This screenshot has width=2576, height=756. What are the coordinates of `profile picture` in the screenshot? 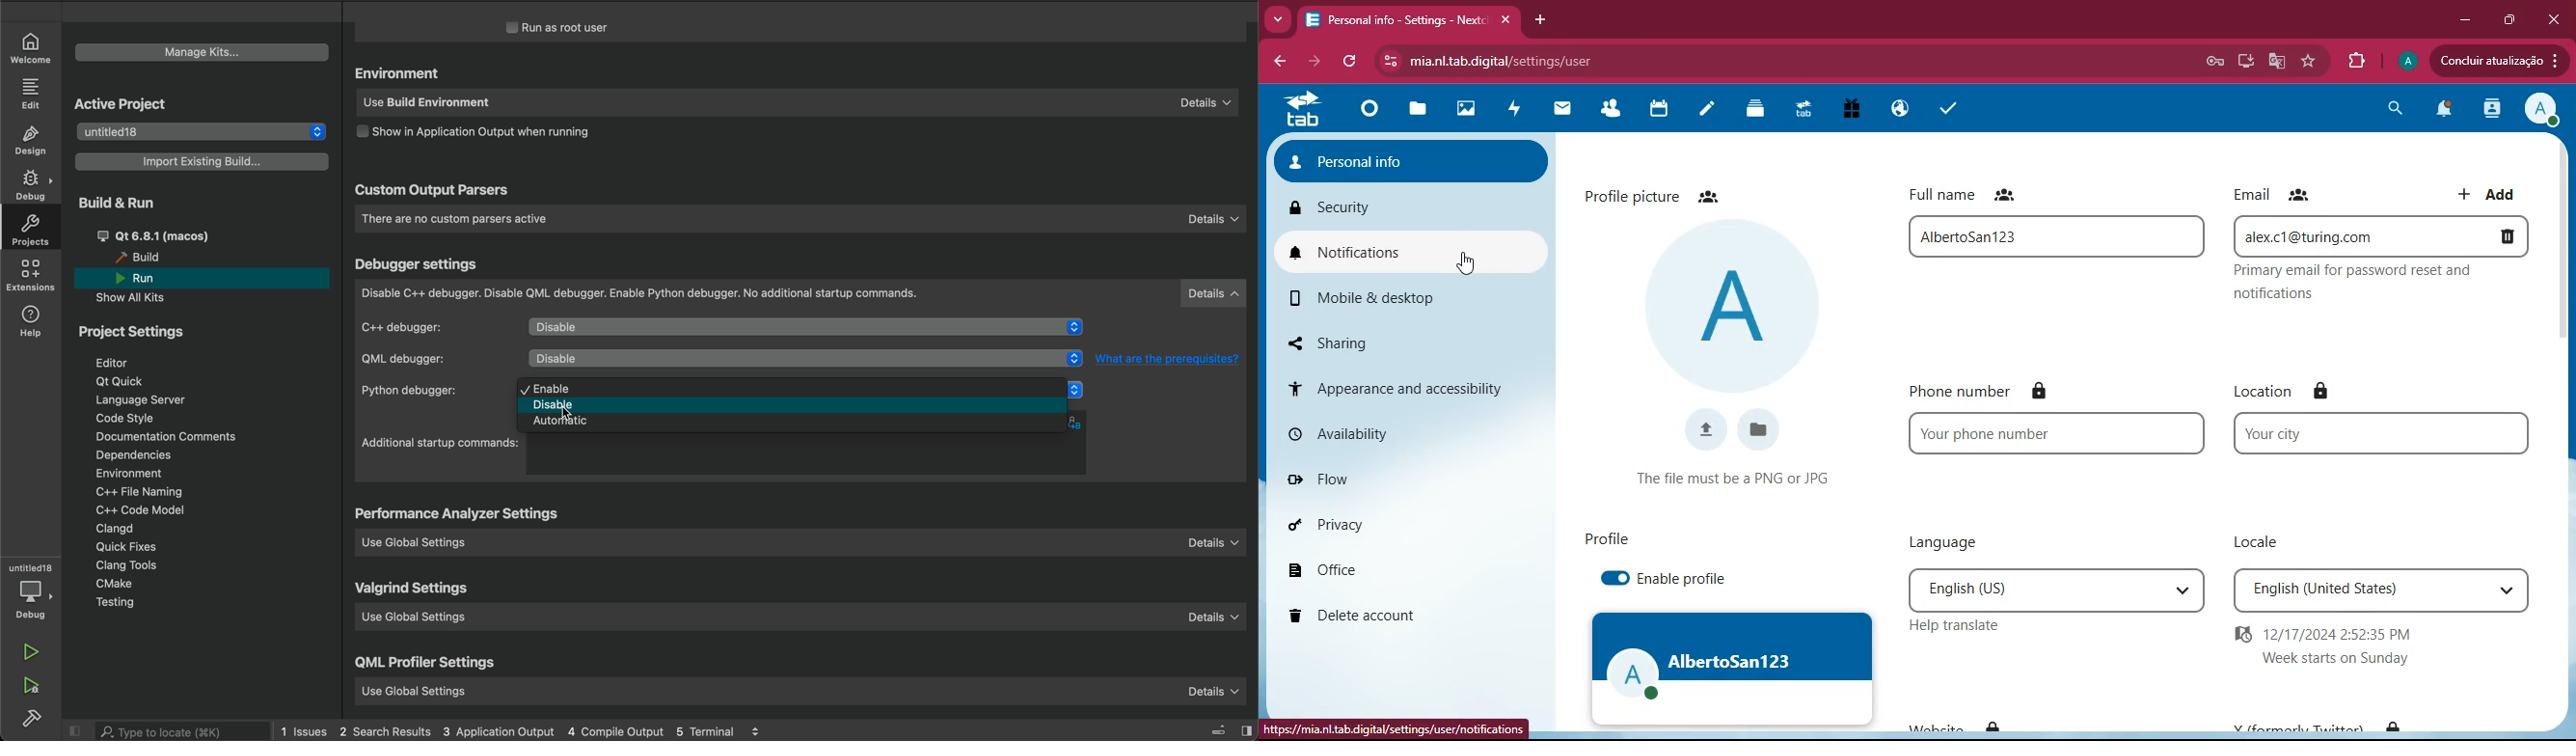 It's located at (1671, 196).